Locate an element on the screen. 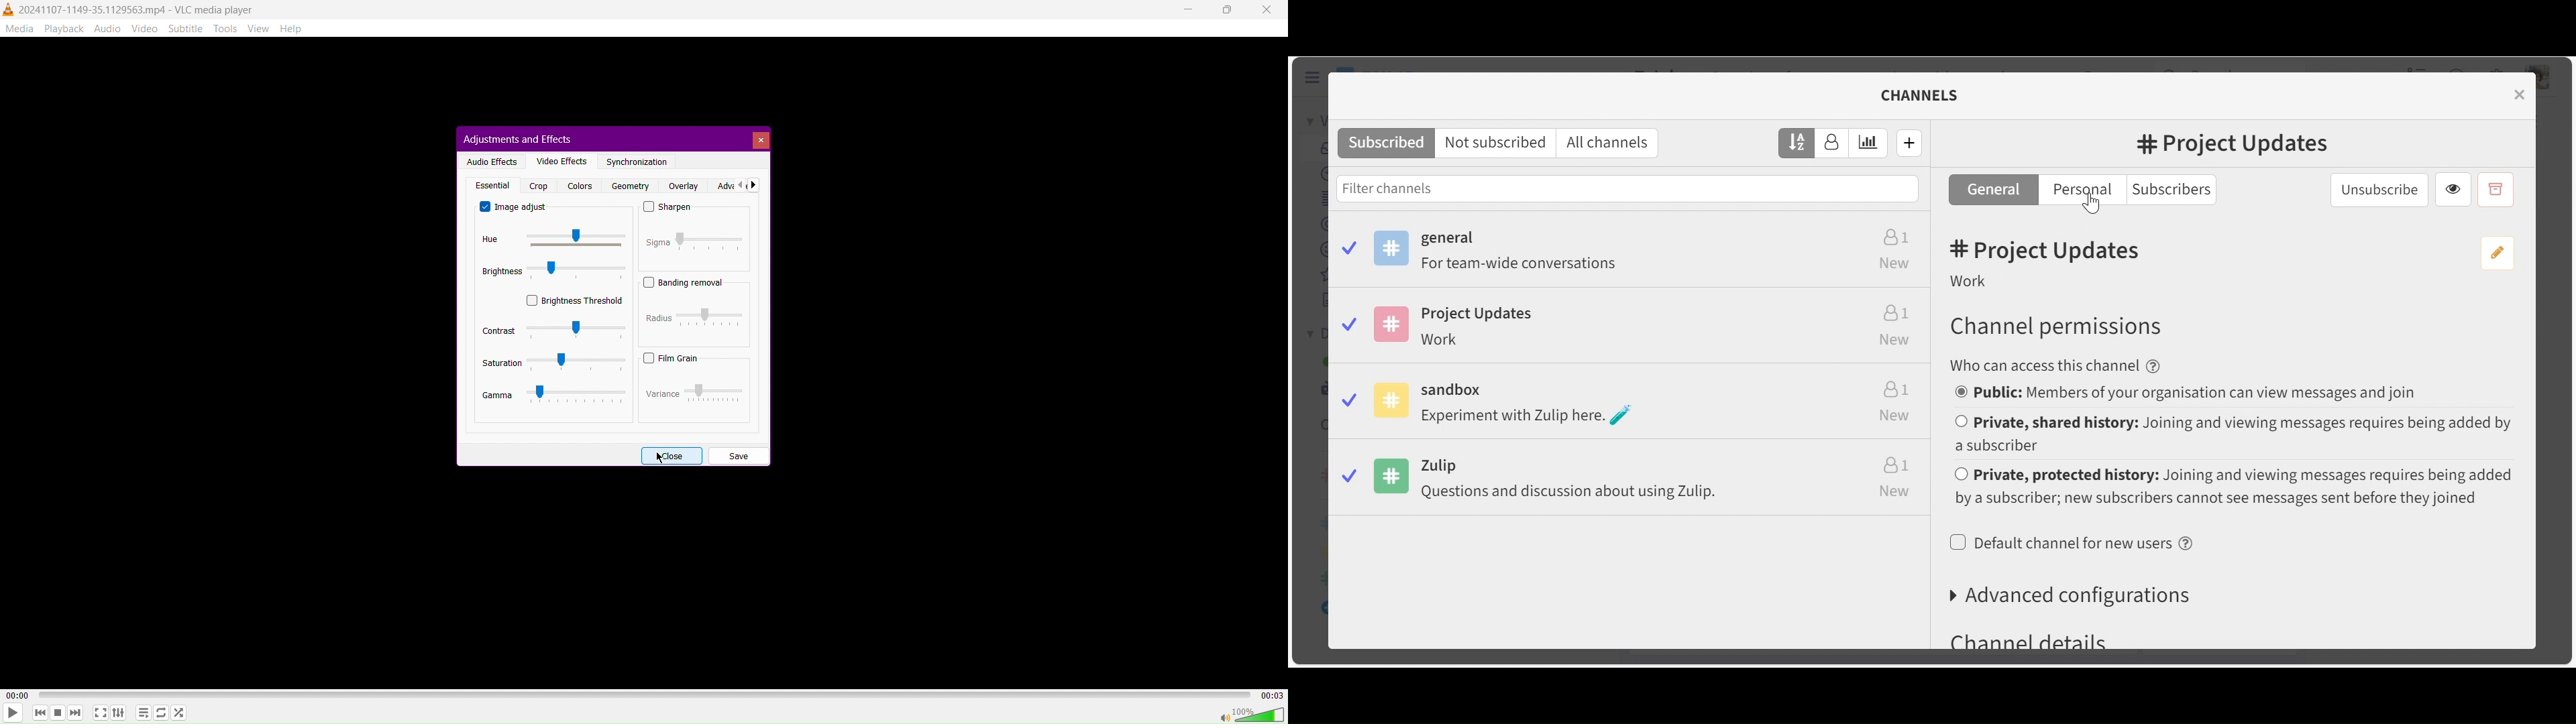 Image resolution: width=2576 pixels, height=728 pixels. Variance is located at coordinates (692, 391).